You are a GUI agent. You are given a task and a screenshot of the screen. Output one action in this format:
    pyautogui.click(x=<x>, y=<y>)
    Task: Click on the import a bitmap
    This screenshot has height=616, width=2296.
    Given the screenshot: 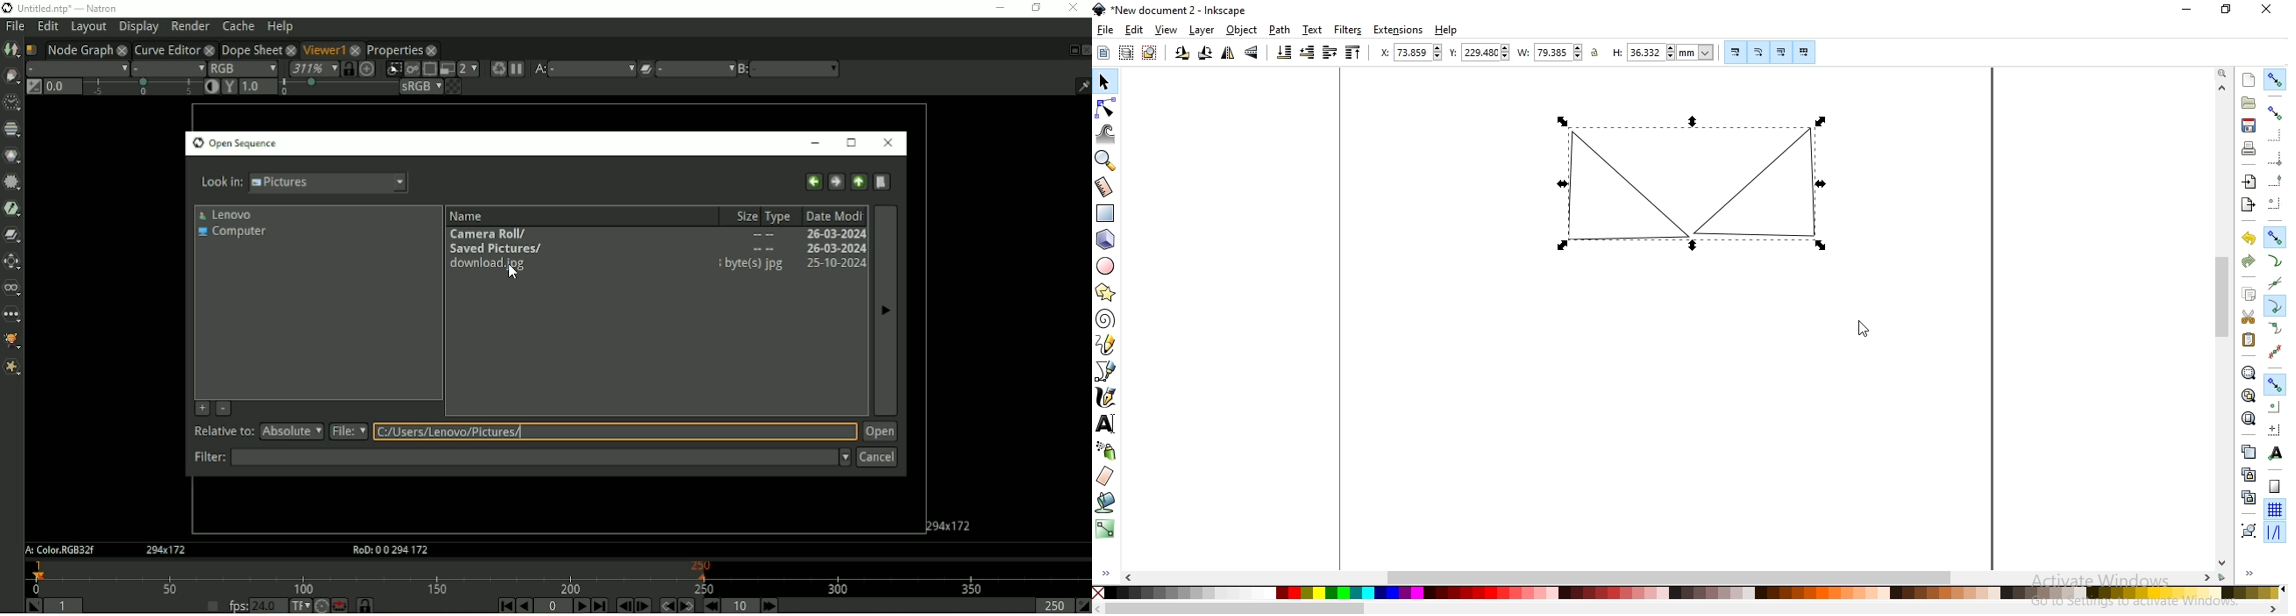 What is the action you would take?
    pyautogui.click(x=2249, y=182)
    